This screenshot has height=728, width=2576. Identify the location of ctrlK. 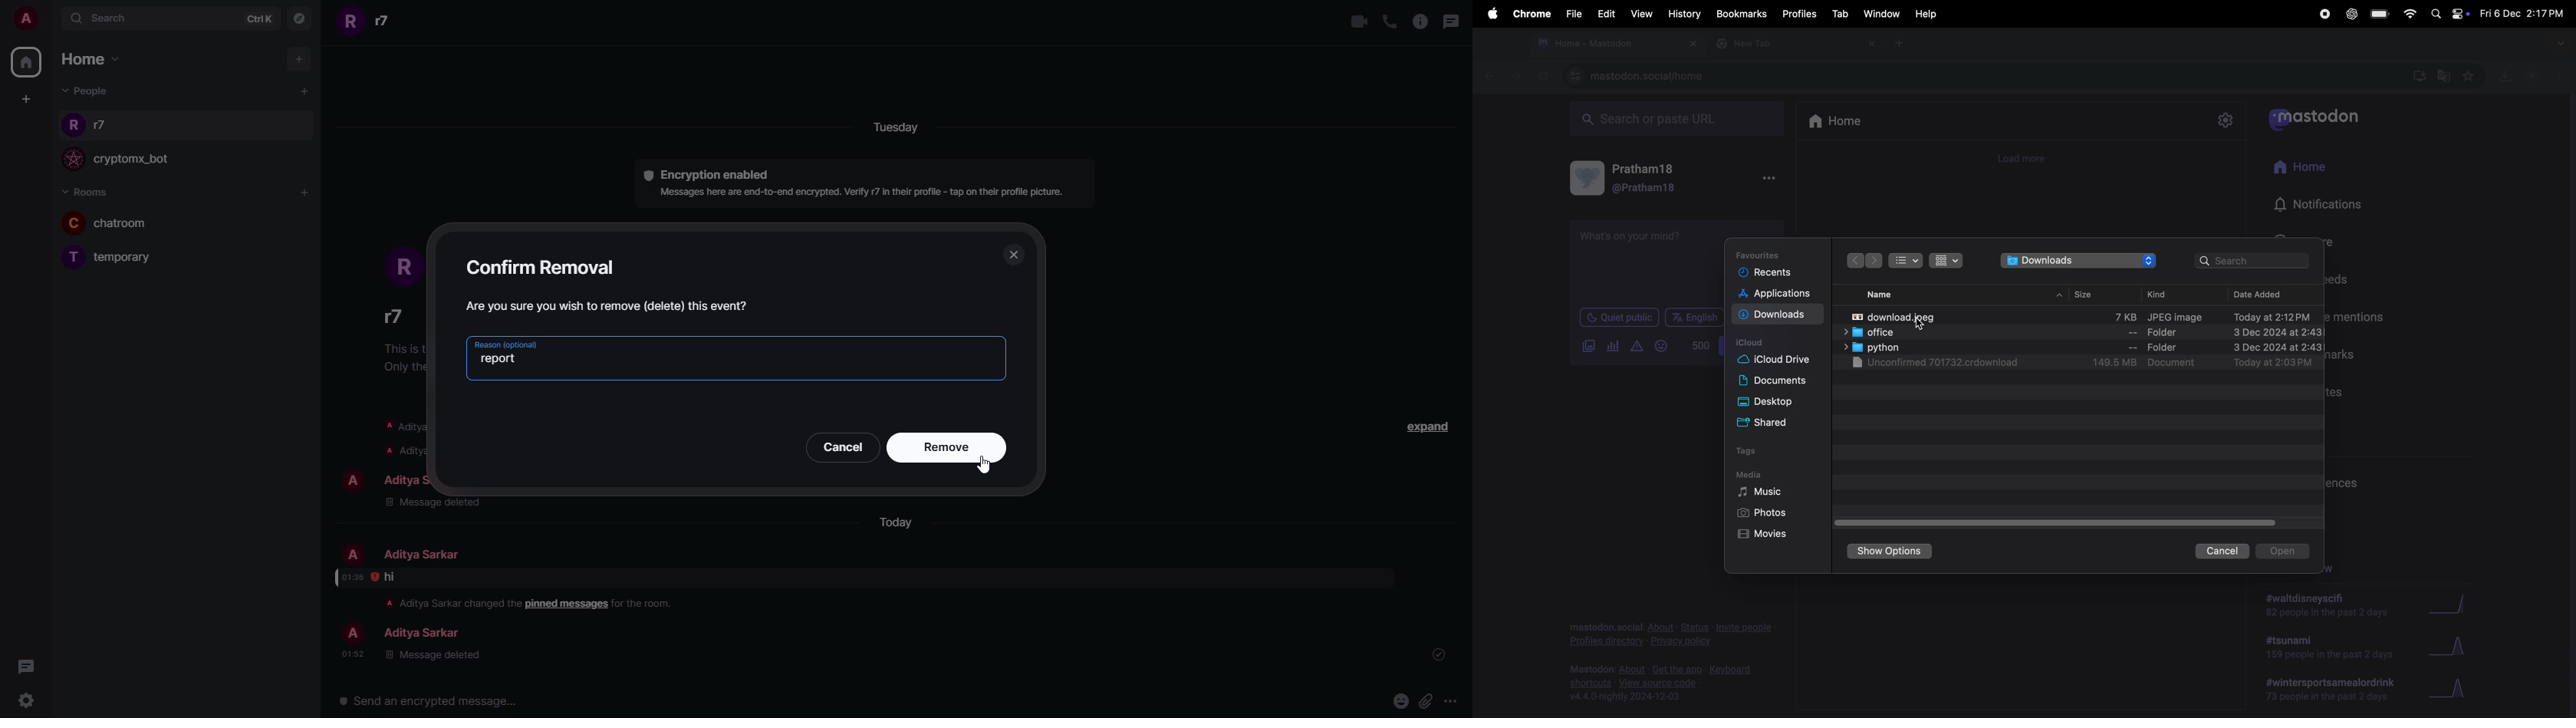
(250, 18).